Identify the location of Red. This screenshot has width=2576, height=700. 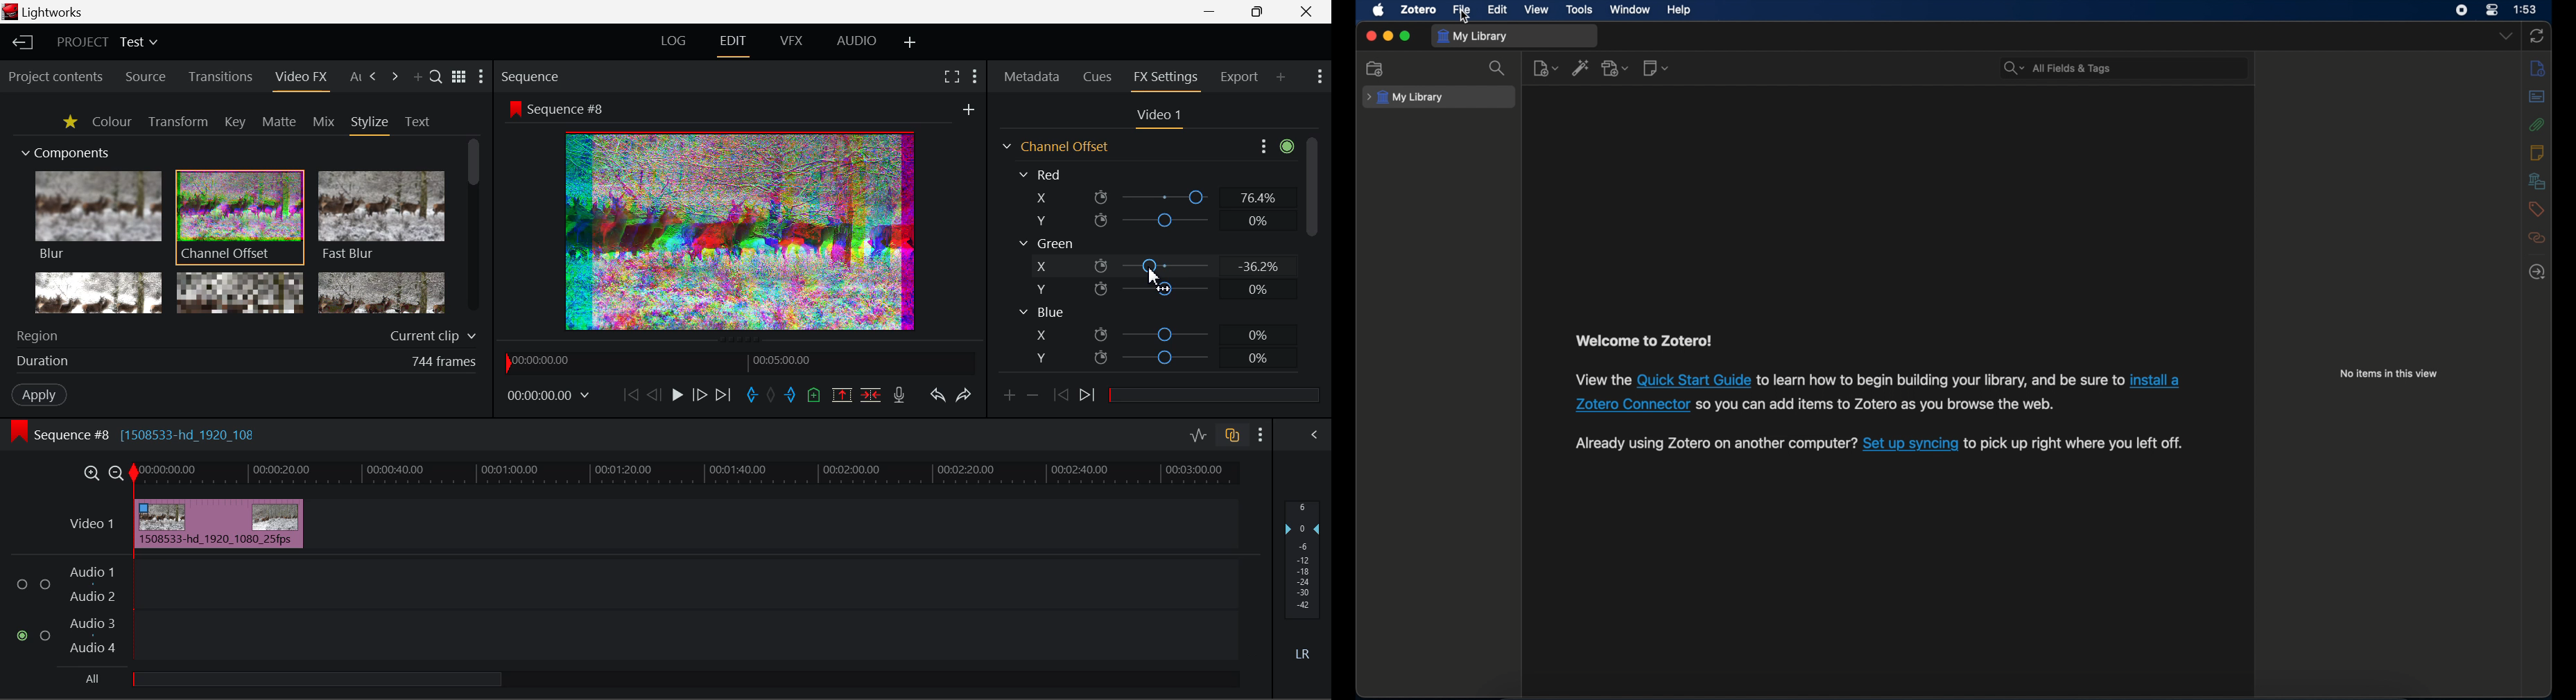
(1043, 173).